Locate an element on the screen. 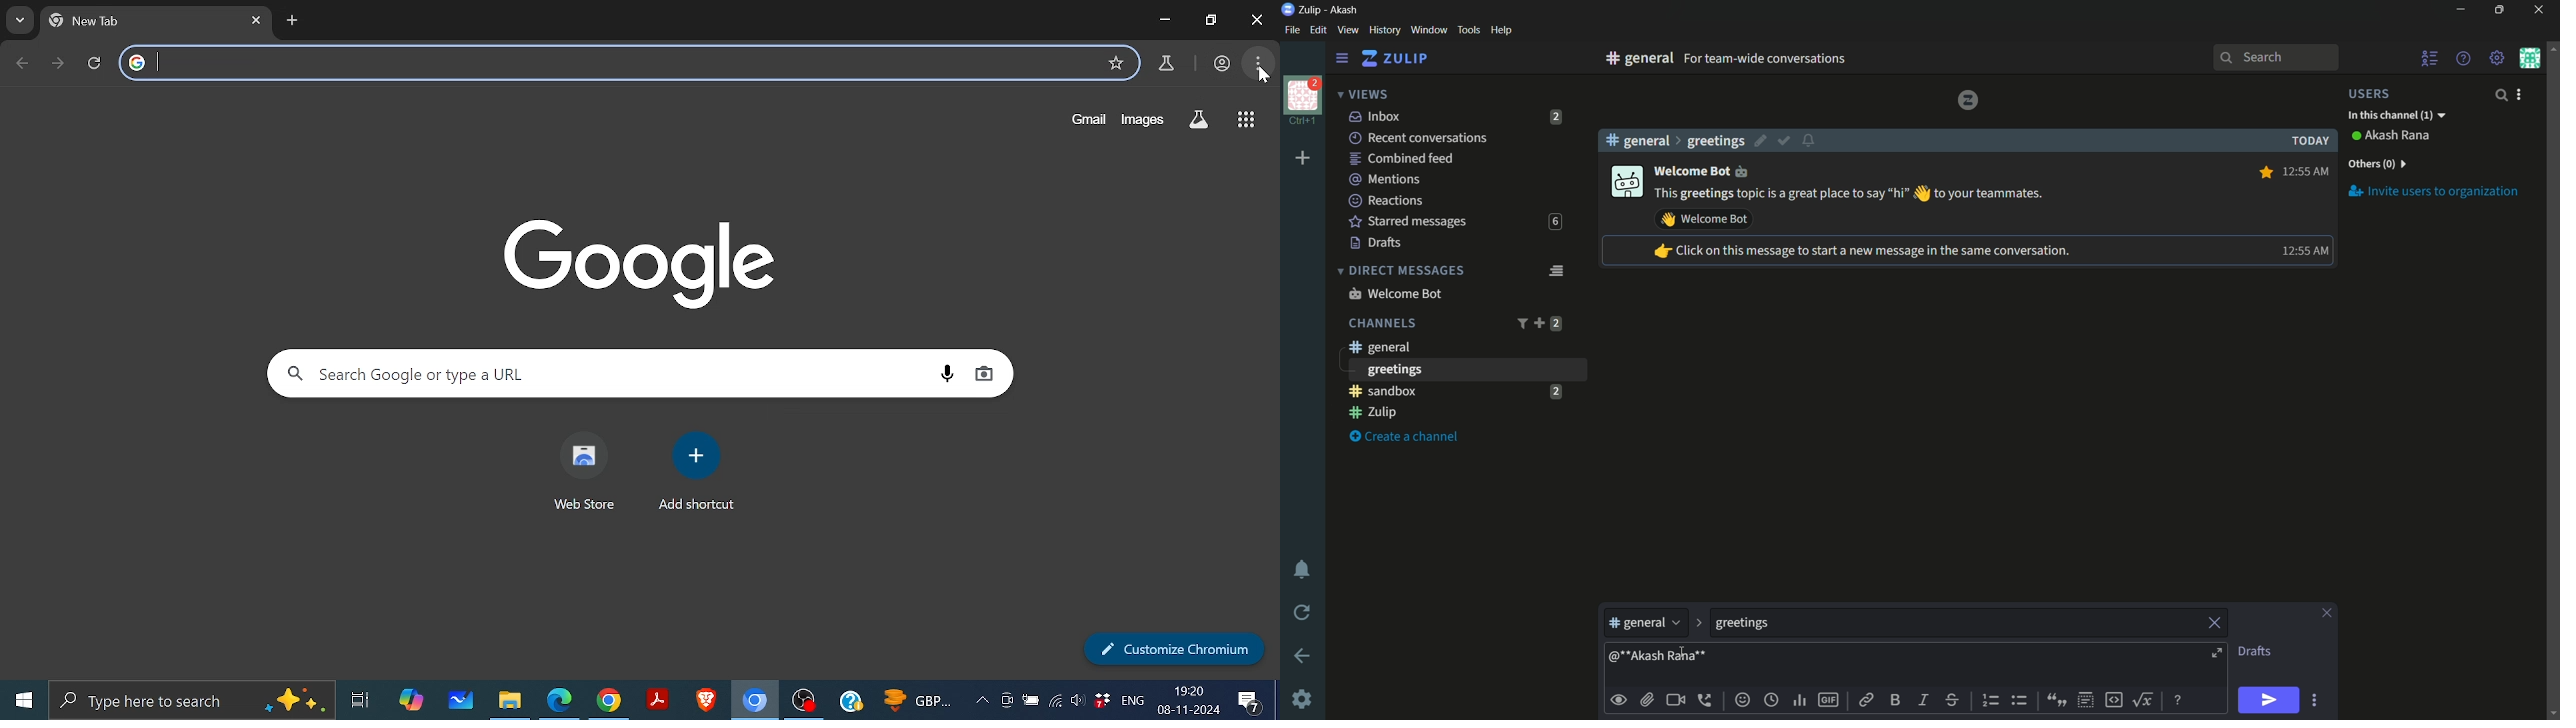  greeting channel is located at coordinates (1466, 369).